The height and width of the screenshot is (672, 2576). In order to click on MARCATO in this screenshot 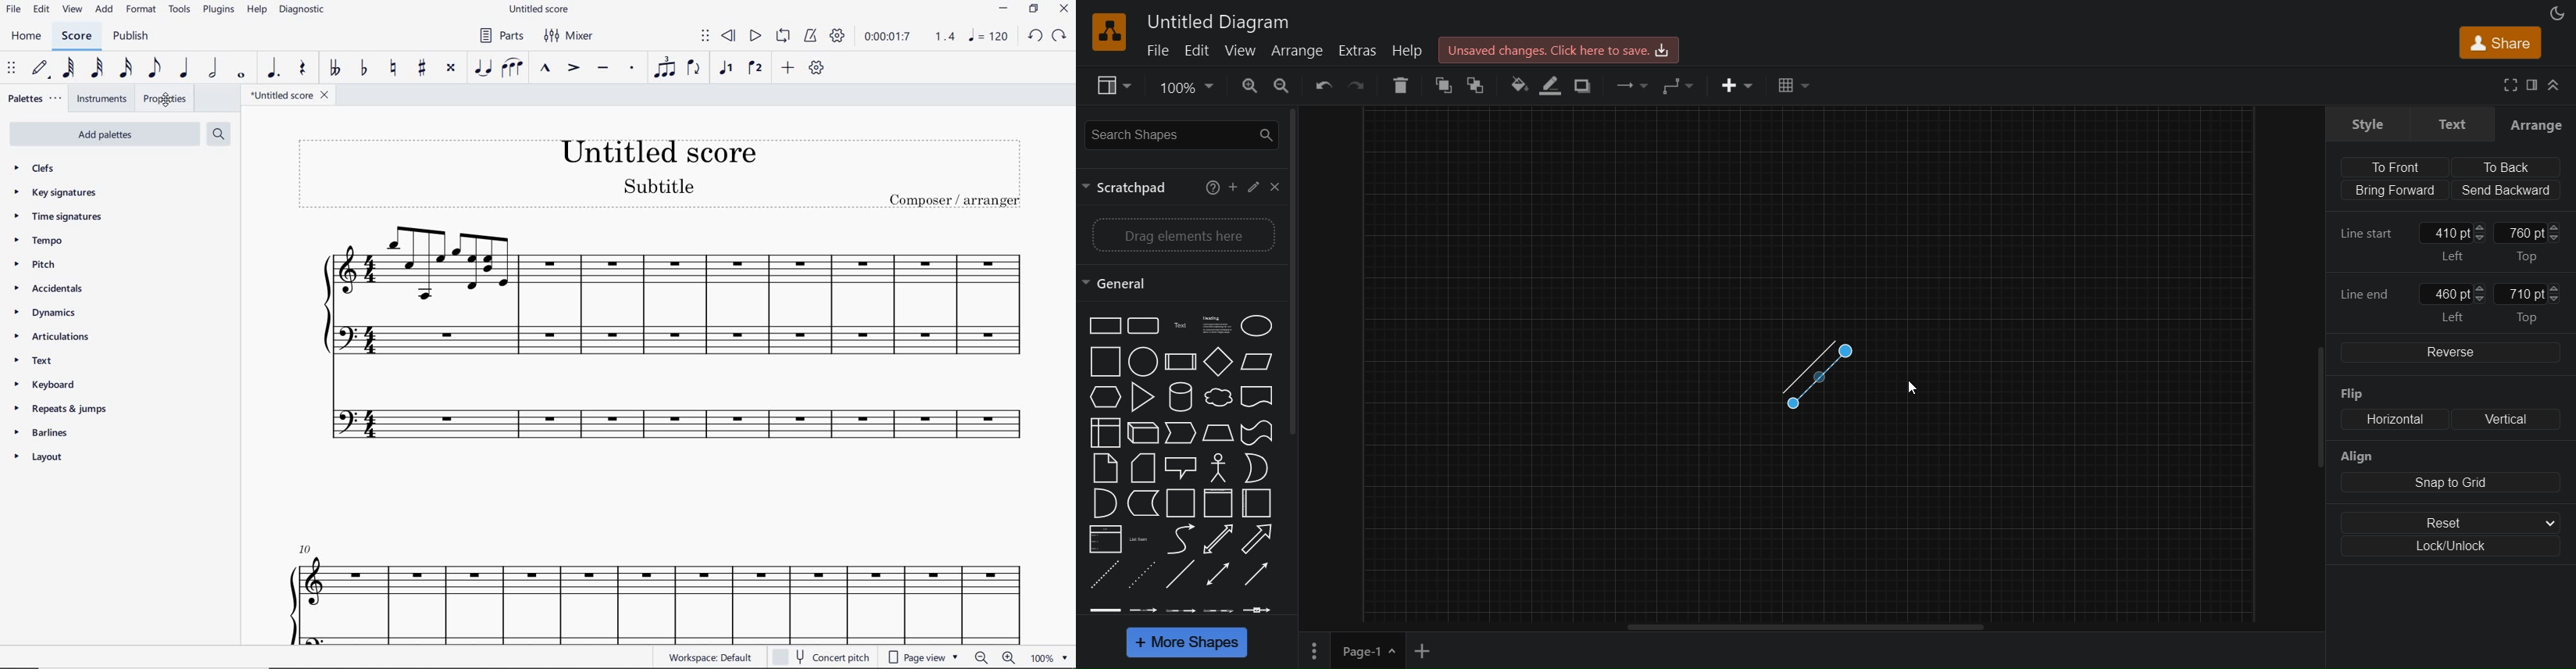, I will do `click(546, 69)`.